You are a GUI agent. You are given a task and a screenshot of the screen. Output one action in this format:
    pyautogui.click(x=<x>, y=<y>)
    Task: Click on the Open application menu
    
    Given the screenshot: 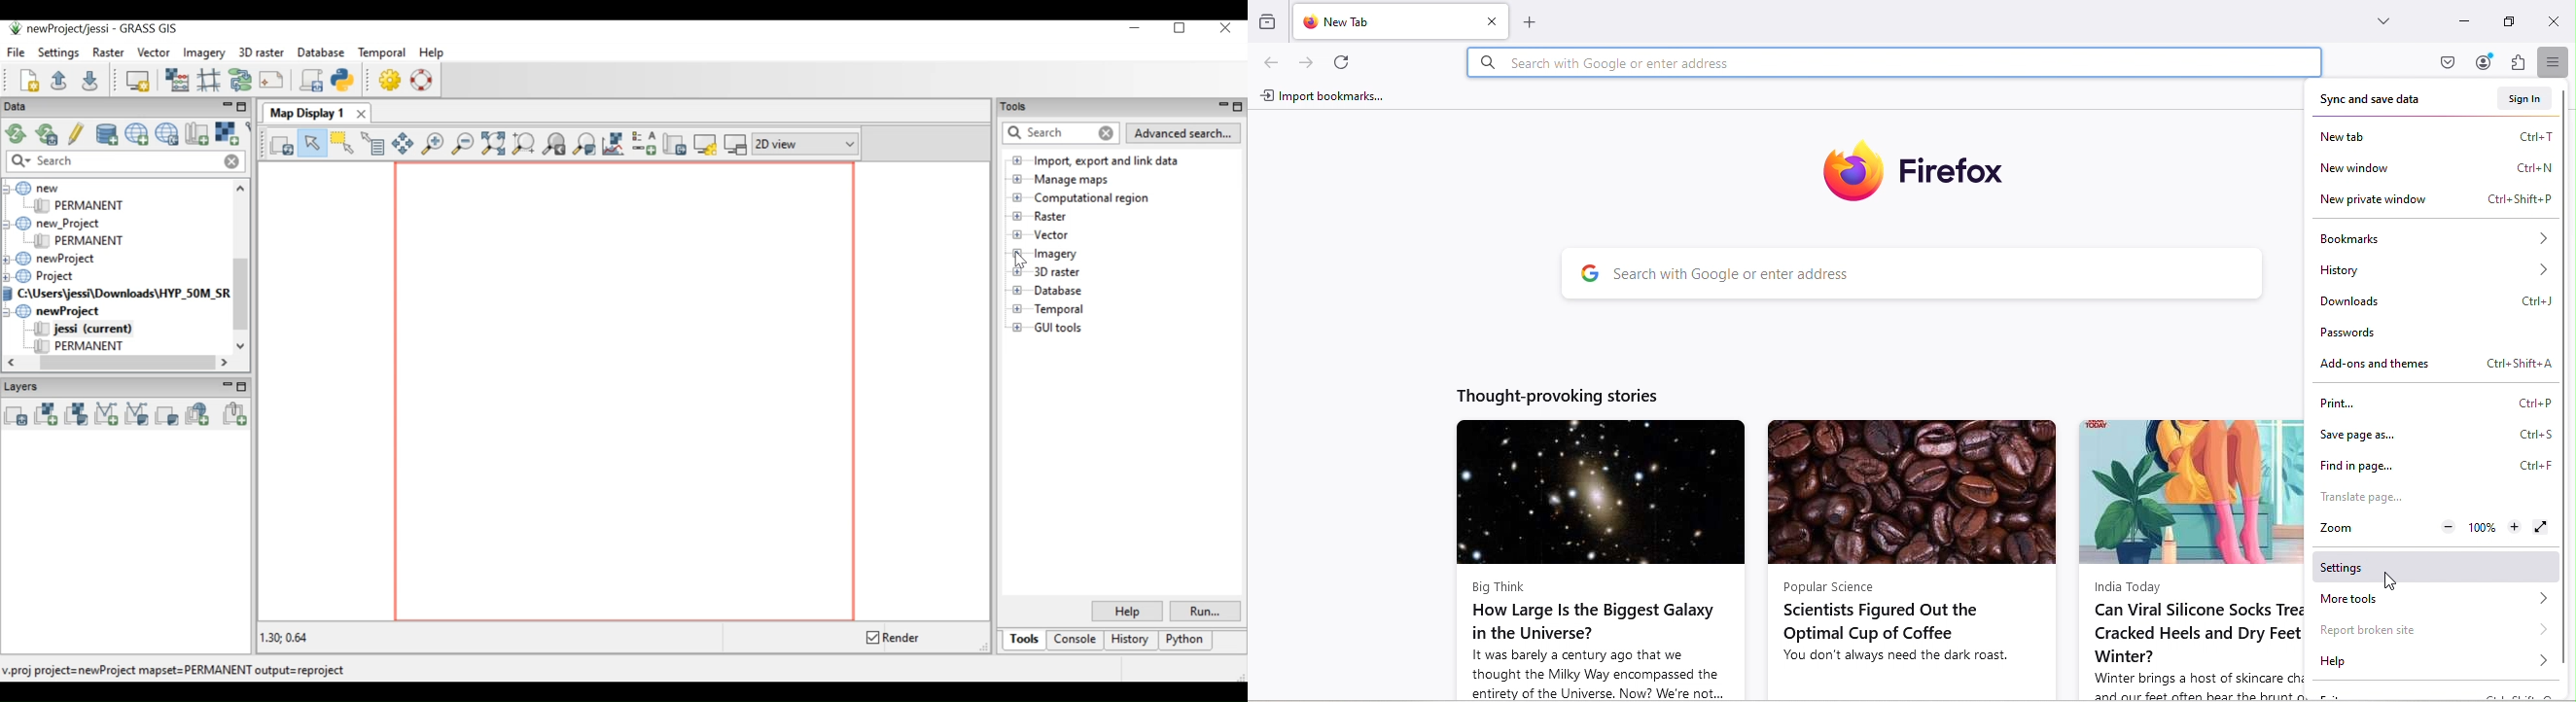 What is the action you would take?
    pyautogui.click(x=2552, y=62)
    